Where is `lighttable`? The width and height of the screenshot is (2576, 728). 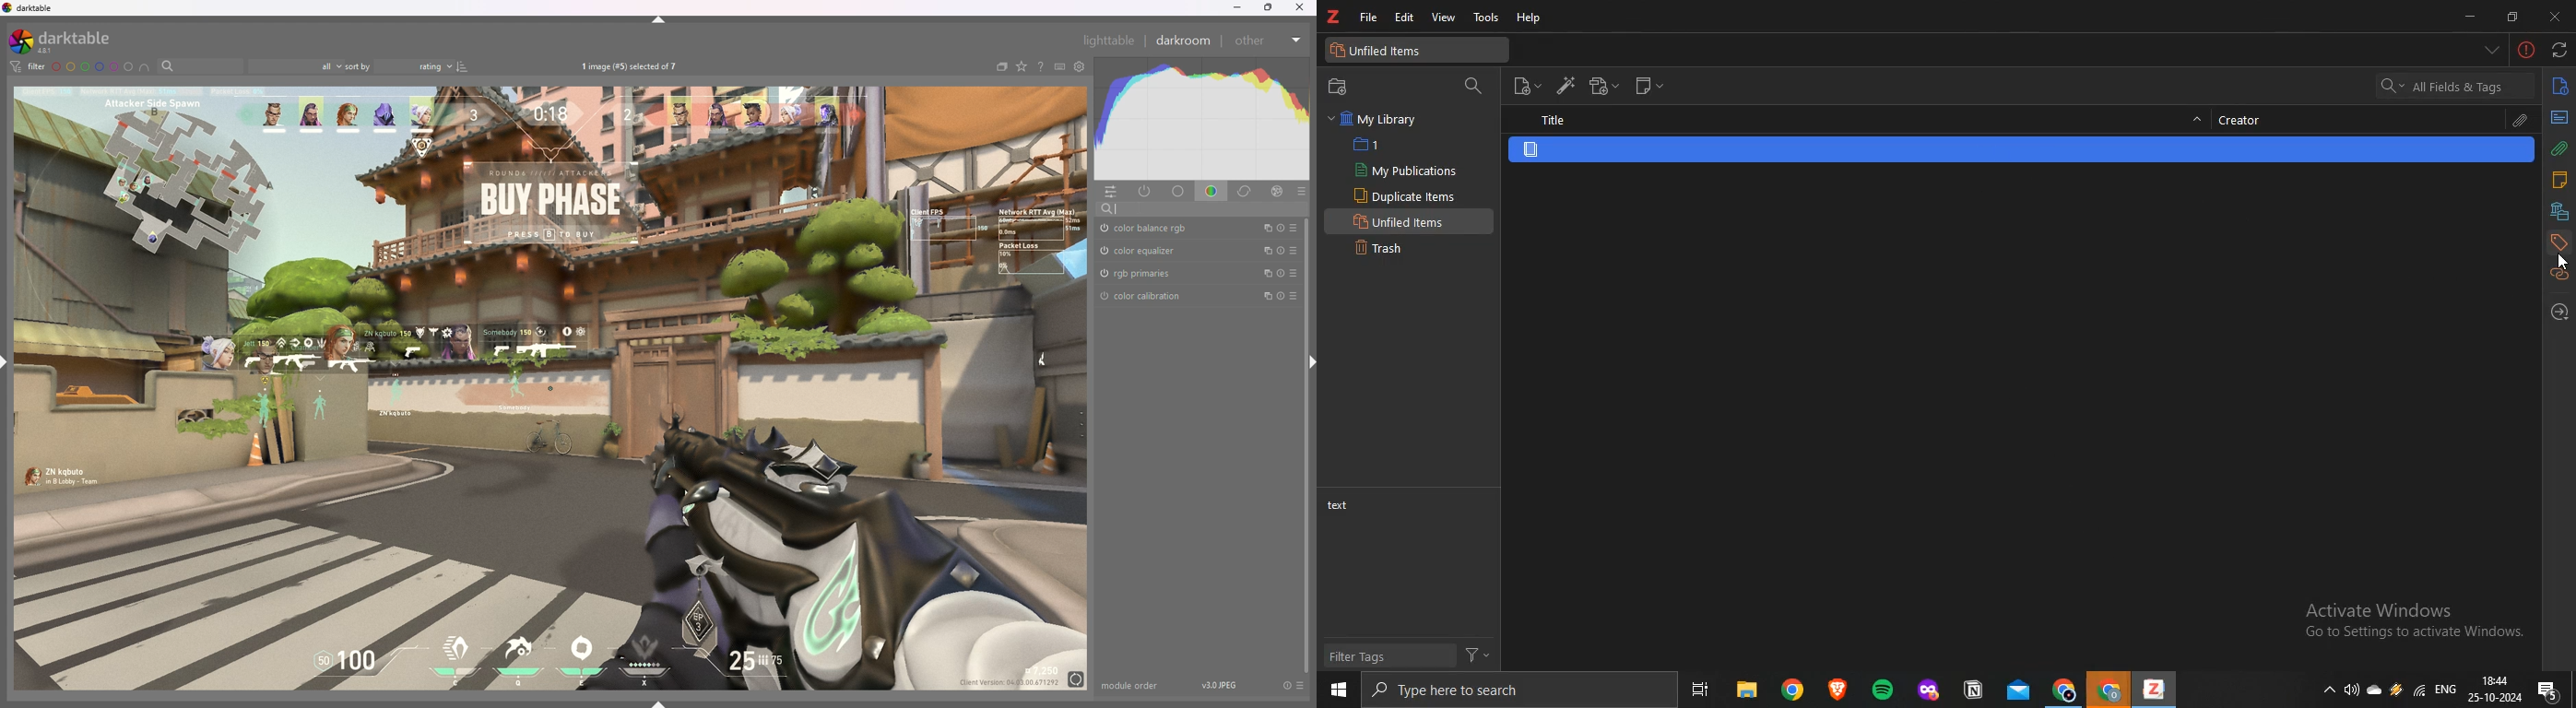
lighttable is located at coordinates (1110, 40).